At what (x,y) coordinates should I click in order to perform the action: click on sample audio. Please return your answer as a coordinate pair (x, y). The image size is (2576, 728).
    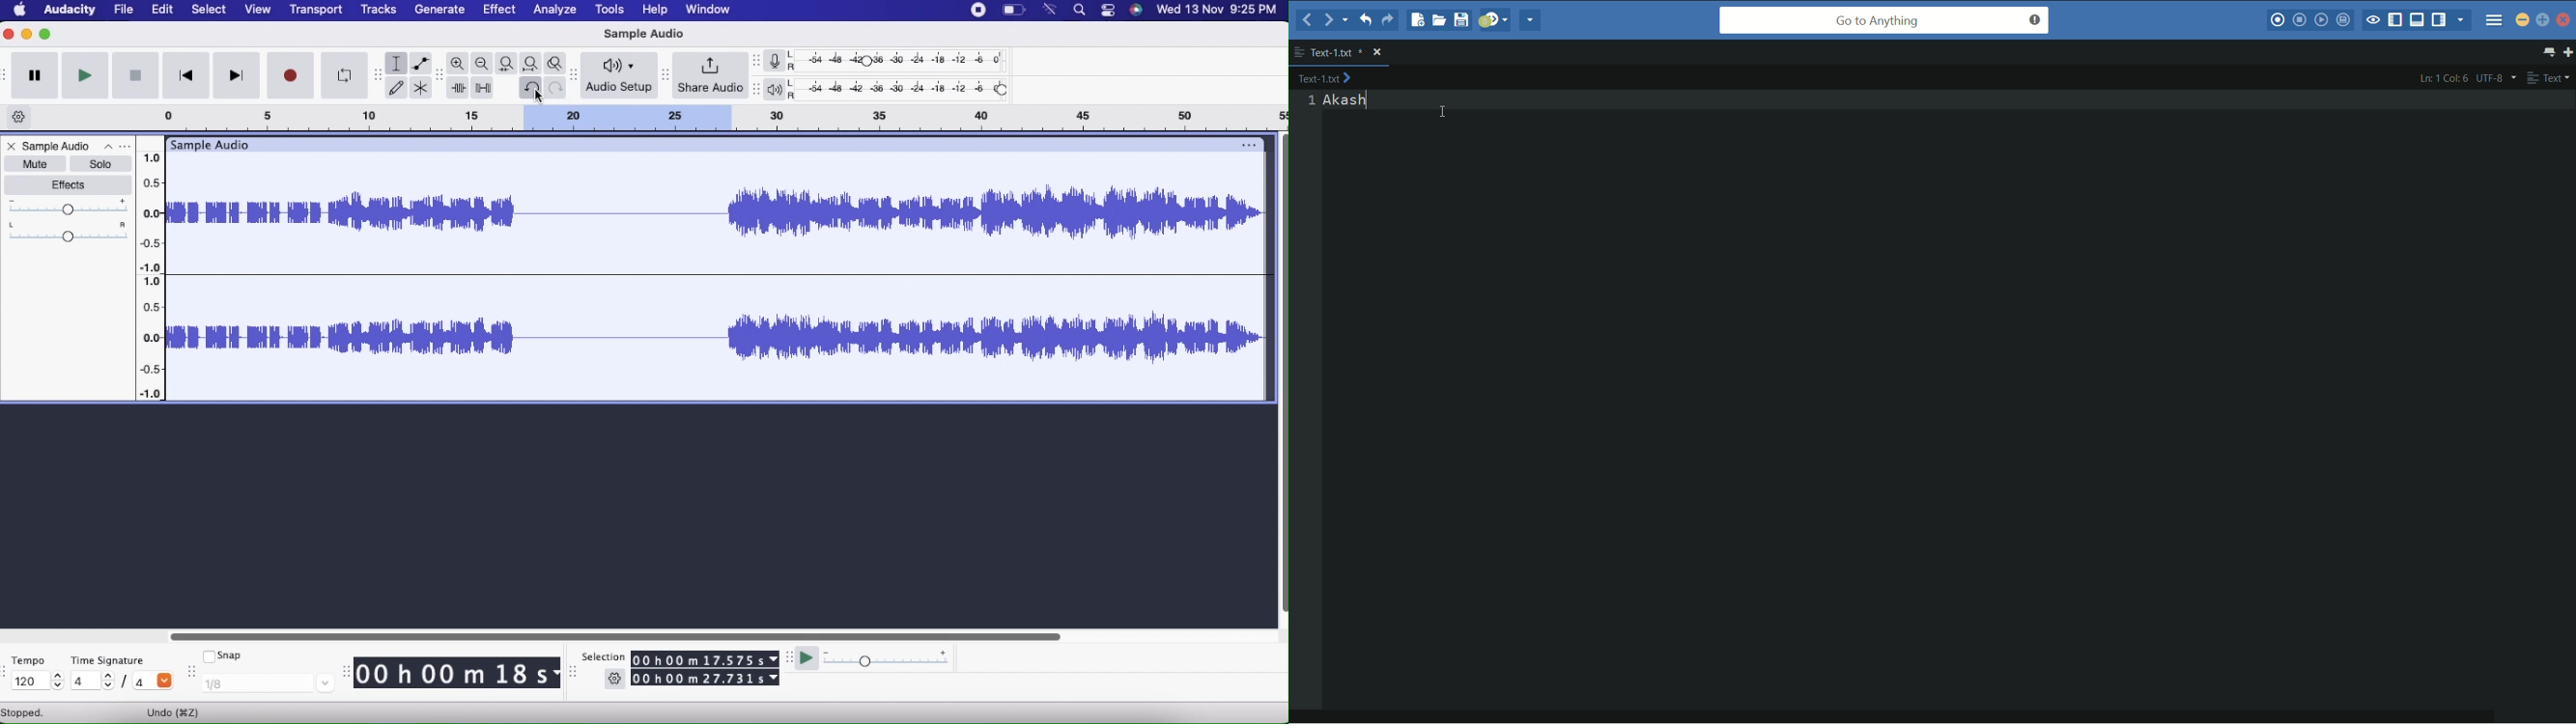
    Looking at the image, I should click on (216, 145).